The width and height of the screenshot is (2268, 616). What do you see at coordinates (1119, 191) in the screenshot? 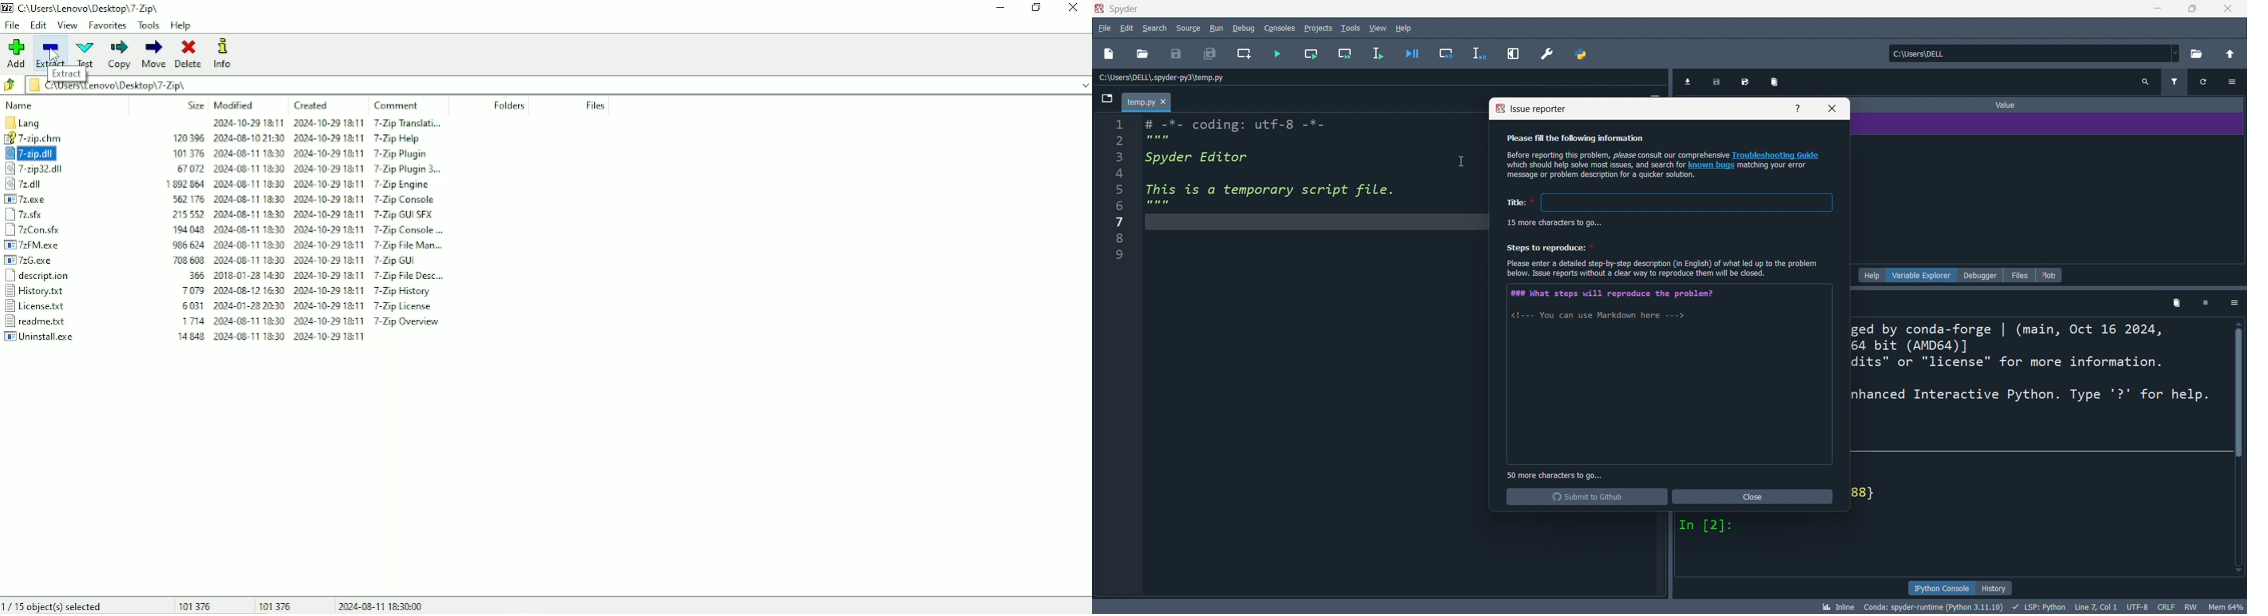
I see `Number line` at bounding box center [1119, 191].